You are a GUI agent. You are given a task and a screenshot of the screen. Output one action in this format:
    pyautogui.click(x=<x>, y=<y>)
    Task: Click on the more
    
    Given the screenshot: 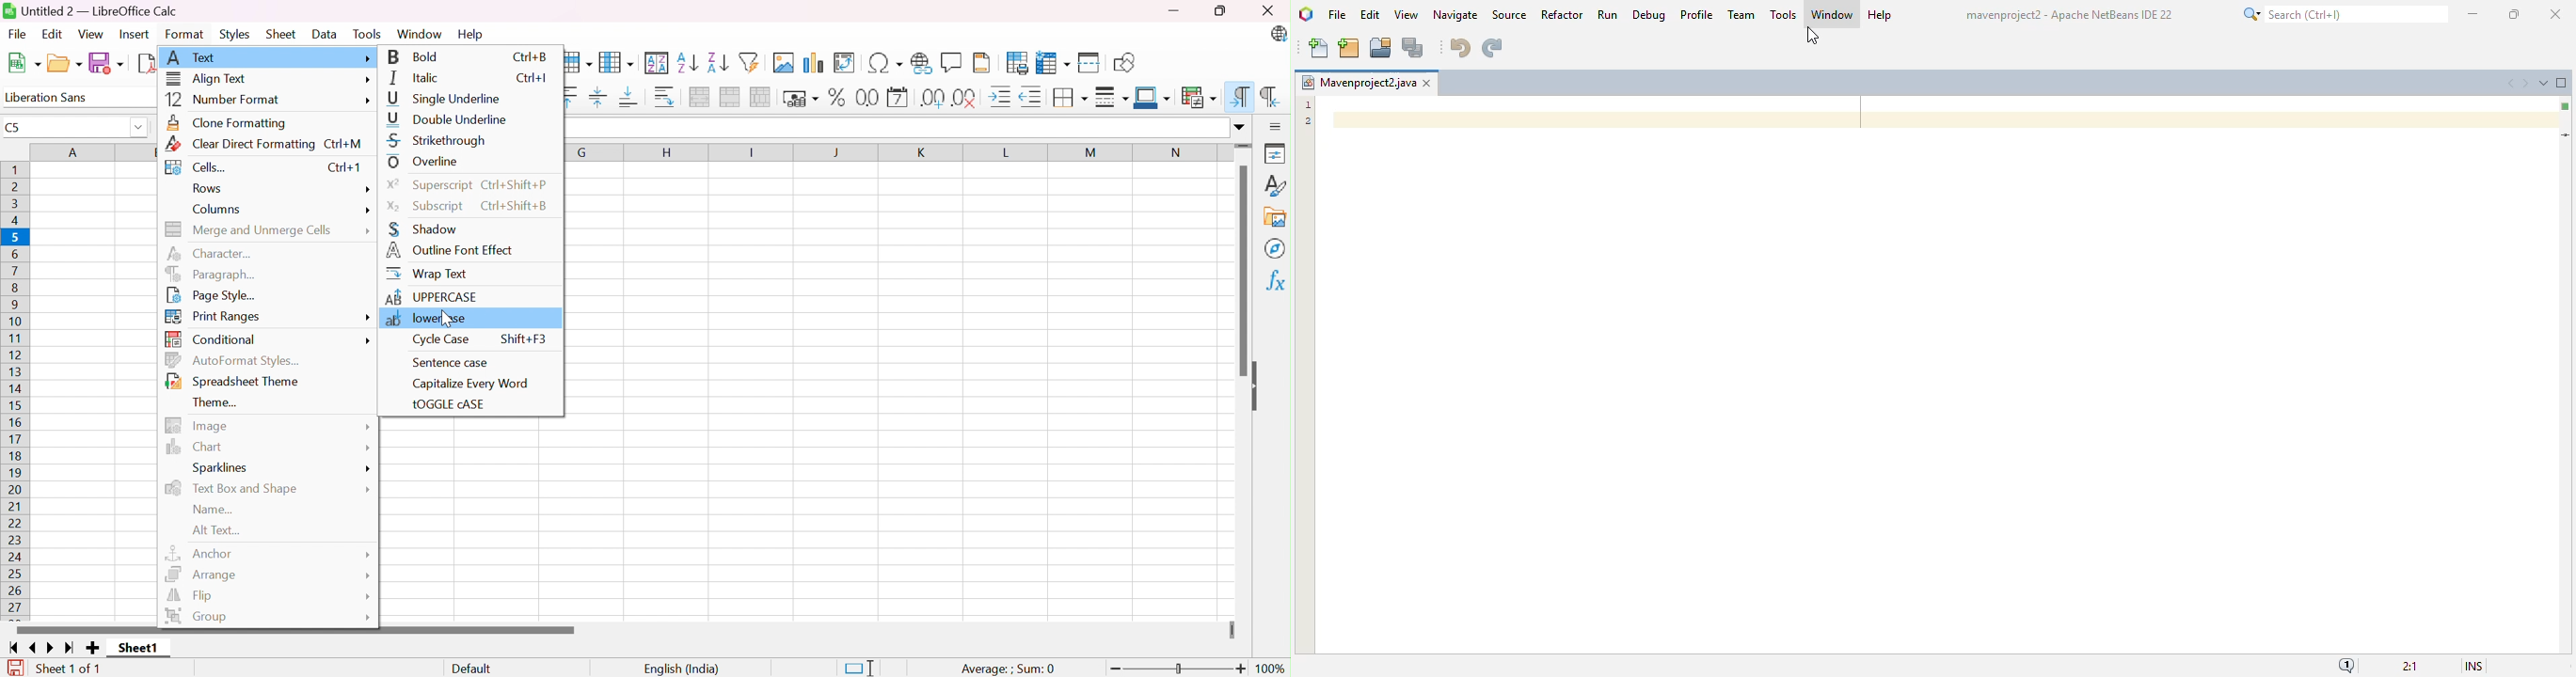 What is the action you would take?
    pyautogui.click(x=370, y=341)
    